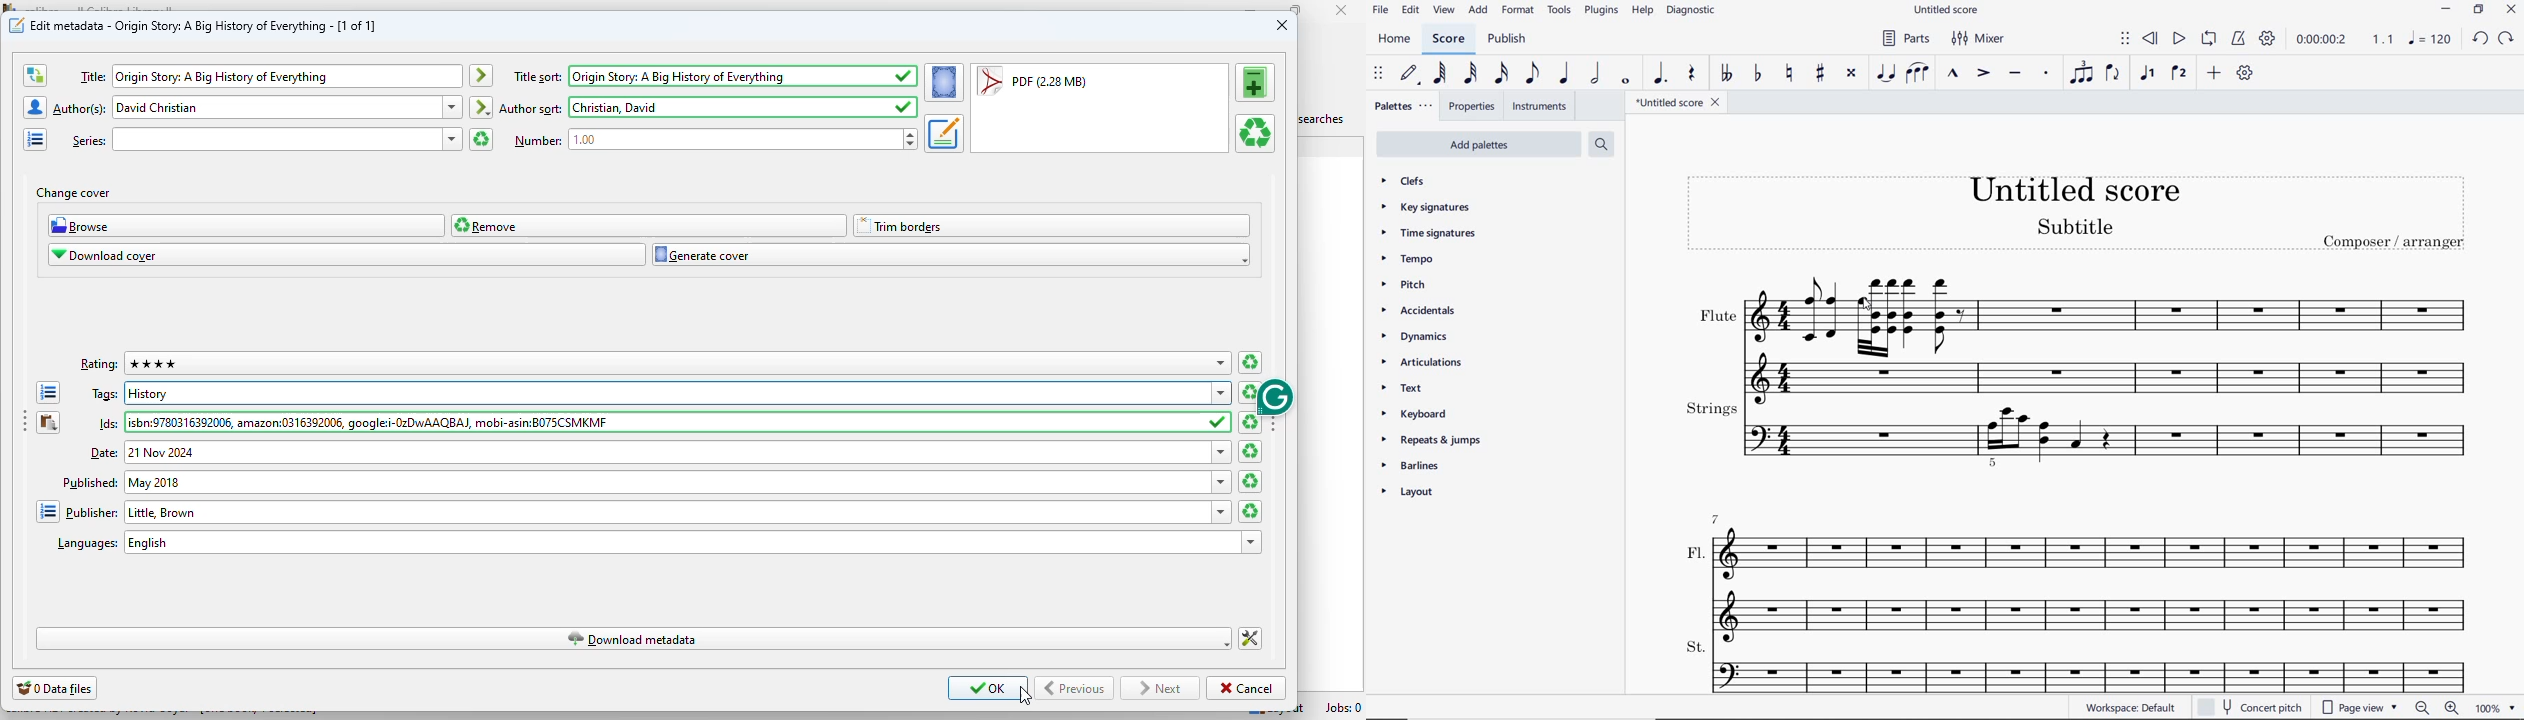 The width and height of the screenshot is (2548, 728). What do you see at coordinates (481, 139) in the screenshot?
I see `clear series` at bounding box center [481, 139].